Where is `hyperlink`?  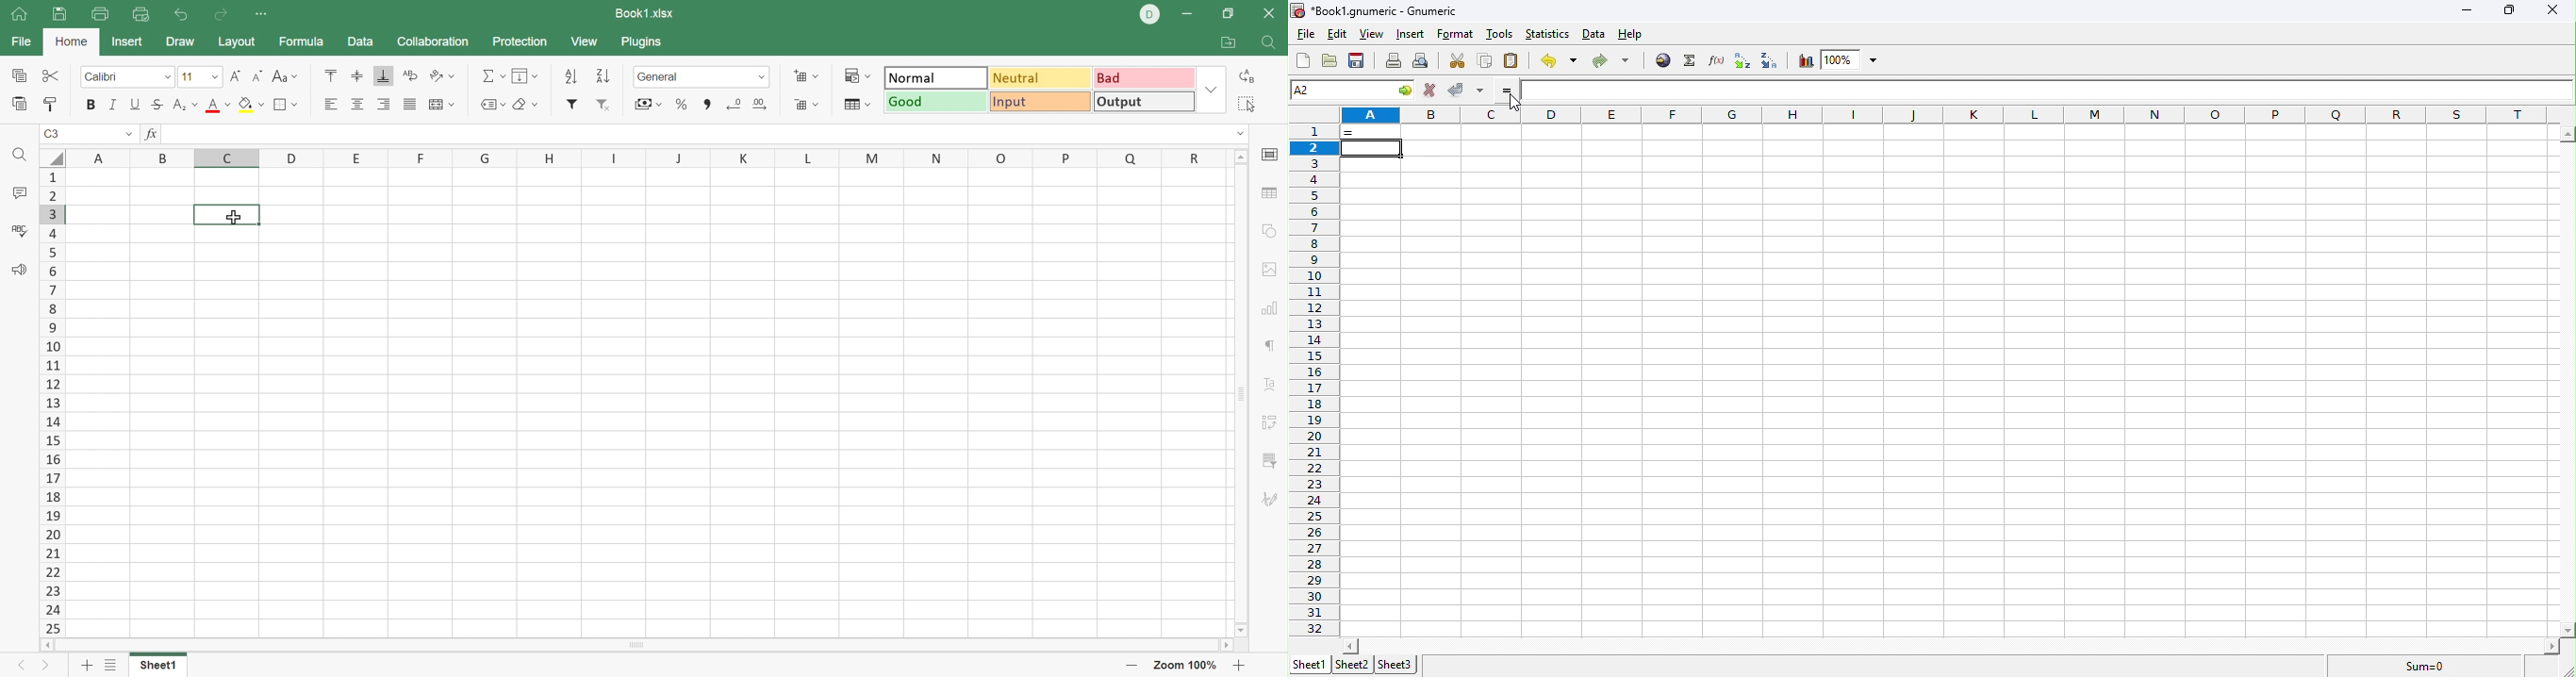
hyperlink is located at coordinates (1661, 61).